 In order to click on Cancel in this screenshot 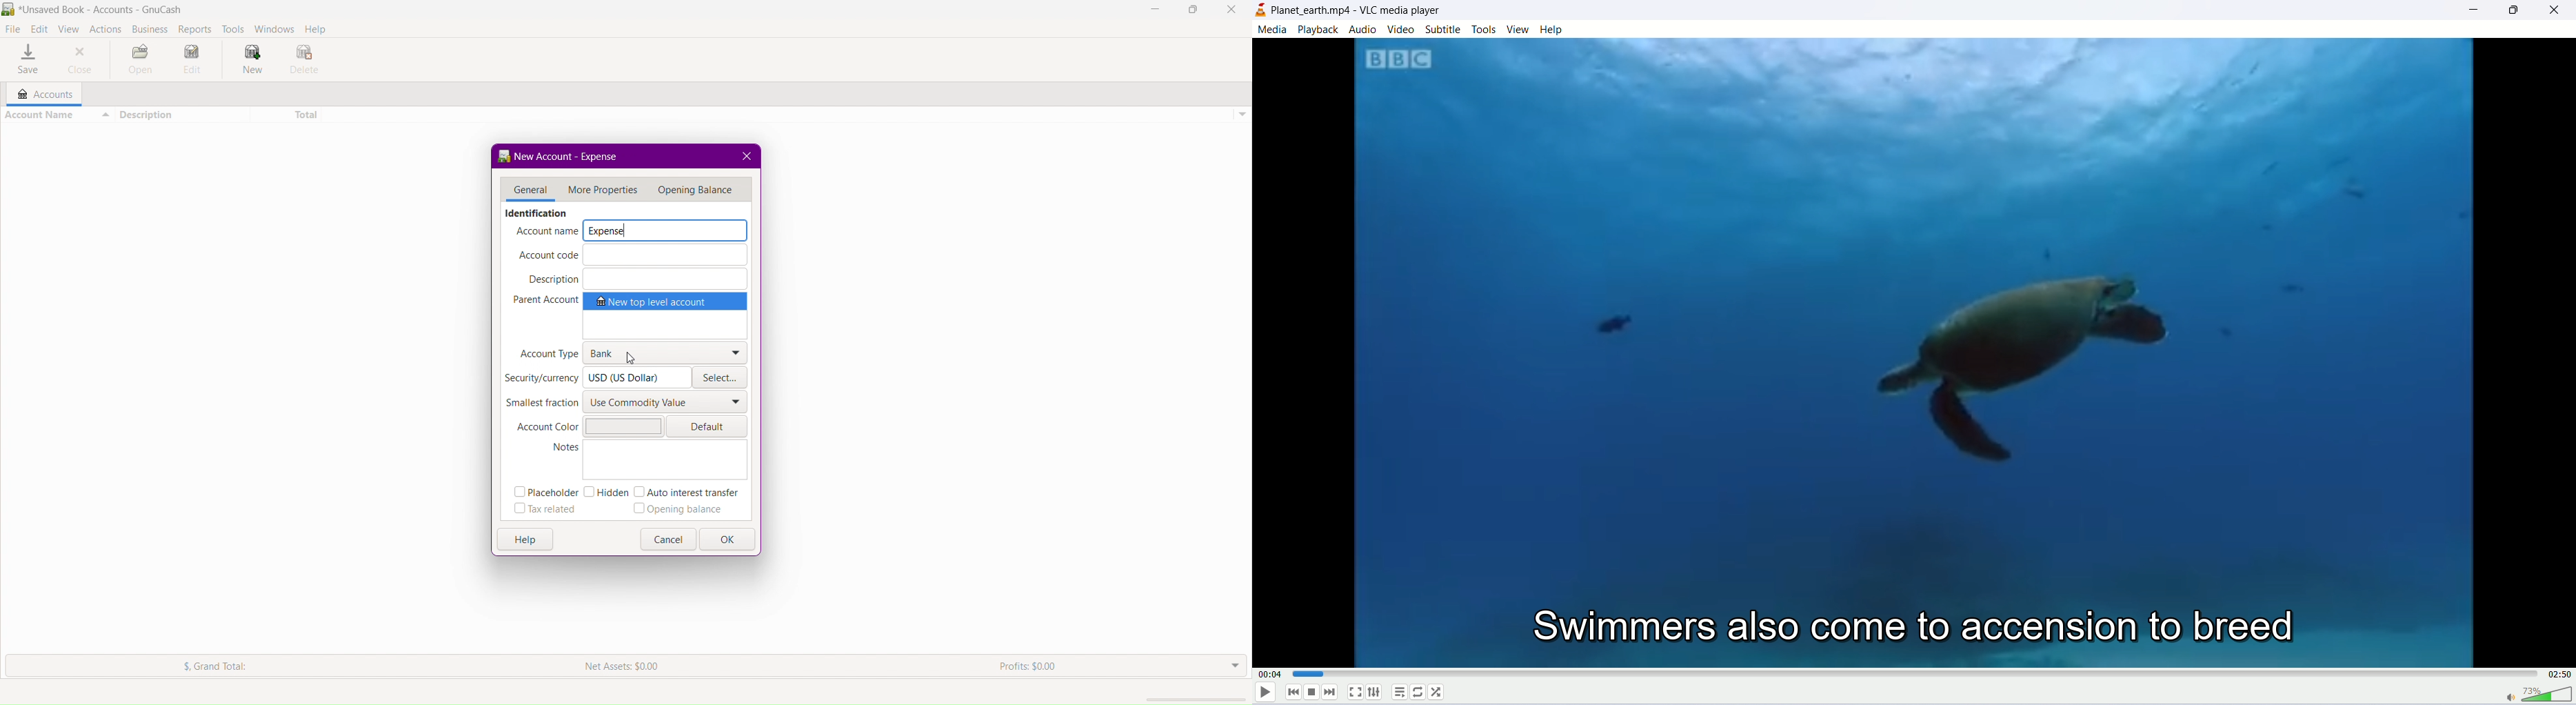, I will do `click(671, 540)`.